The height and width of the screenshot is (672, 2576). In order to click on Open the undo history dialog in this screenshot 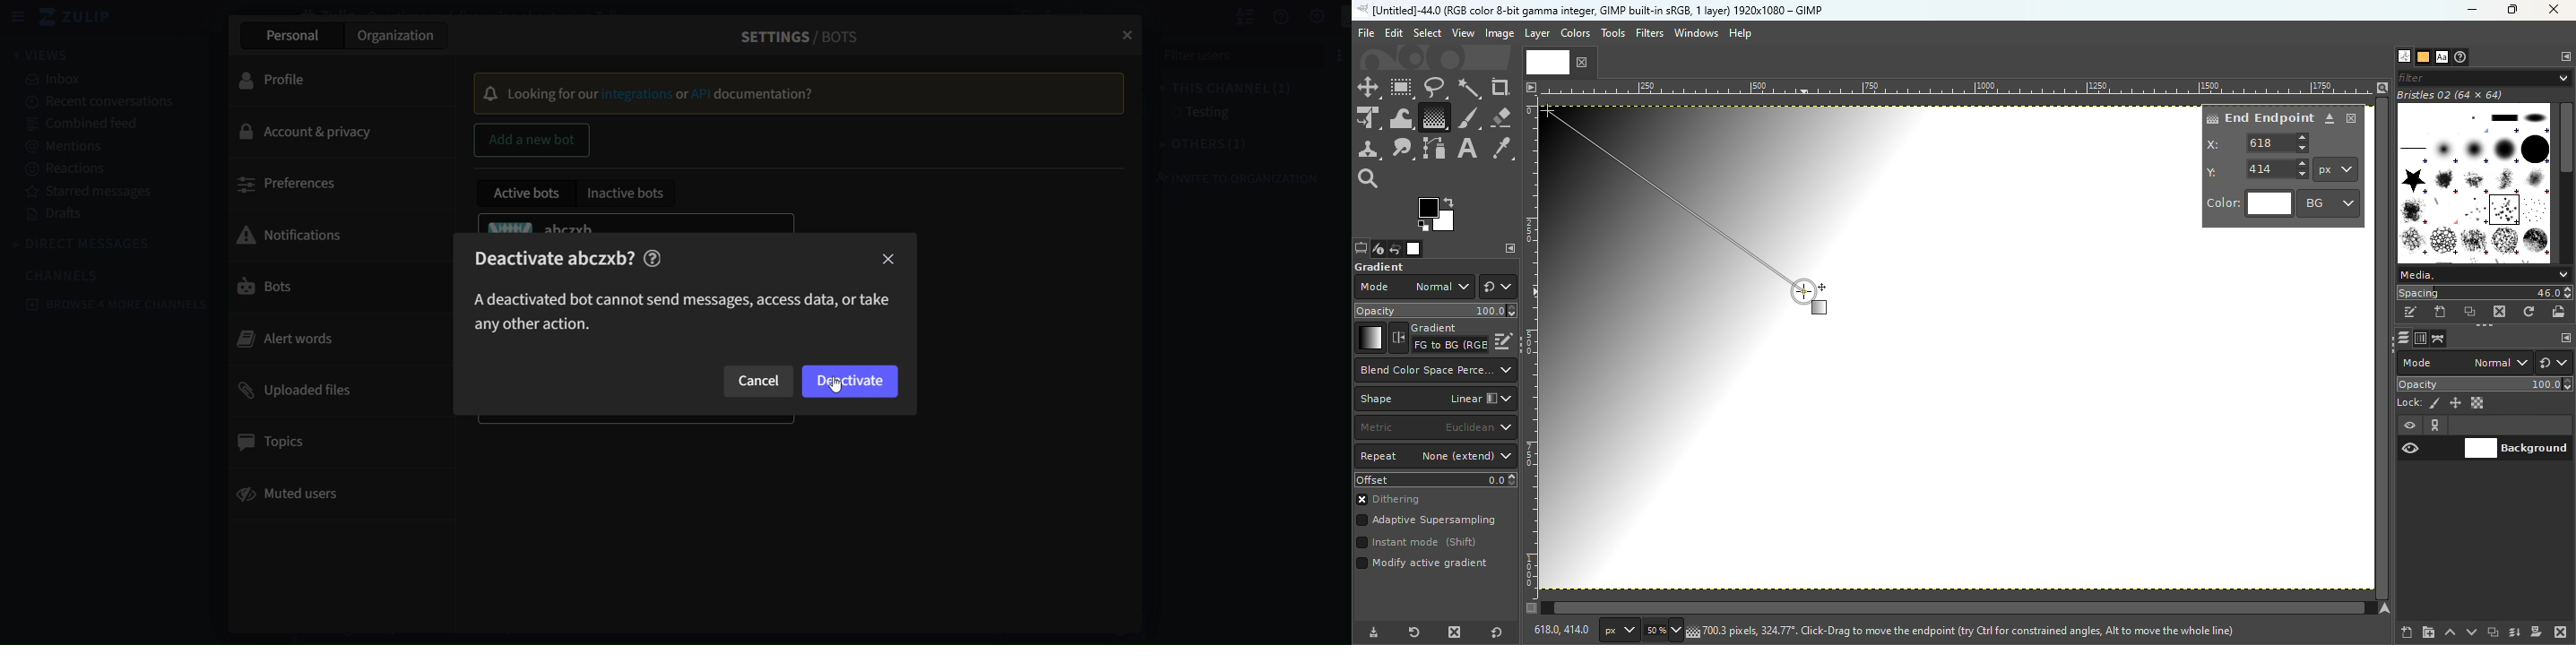, I will do `click(1396, 248)`.